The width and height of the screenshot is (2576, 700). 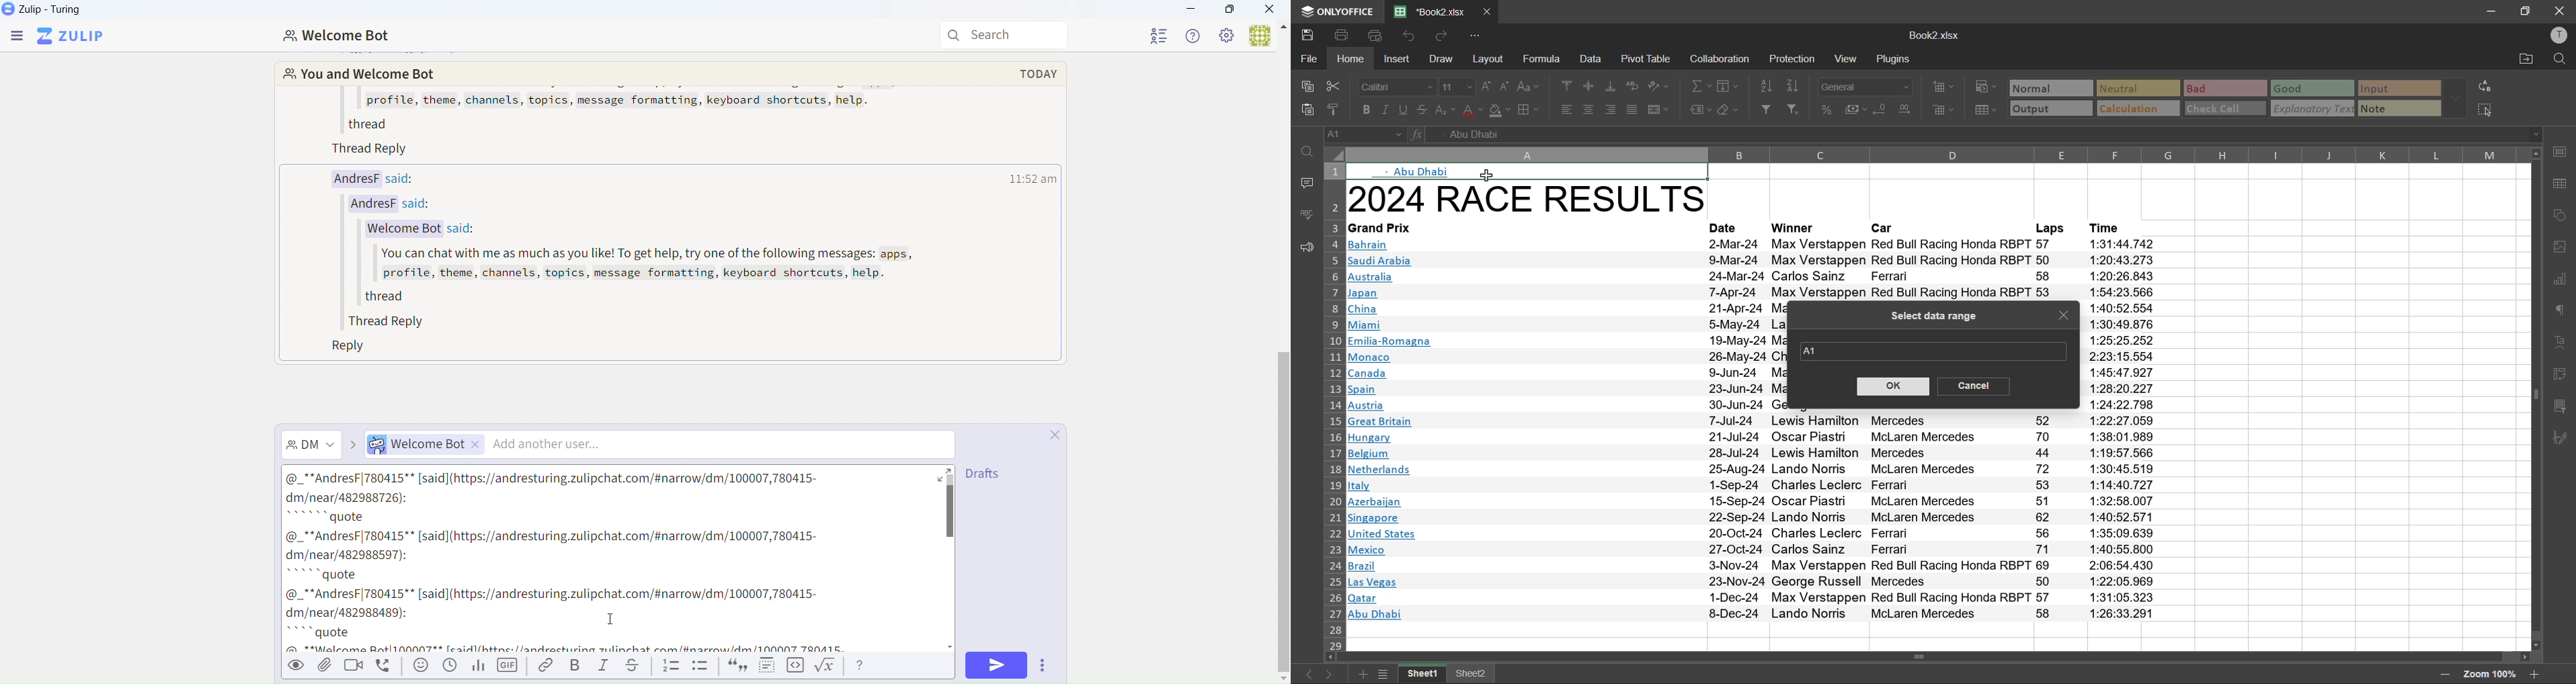 What do you see at coordinates (796, 667) in the screenshot?
I see `code` at bounding box center [796, 667].